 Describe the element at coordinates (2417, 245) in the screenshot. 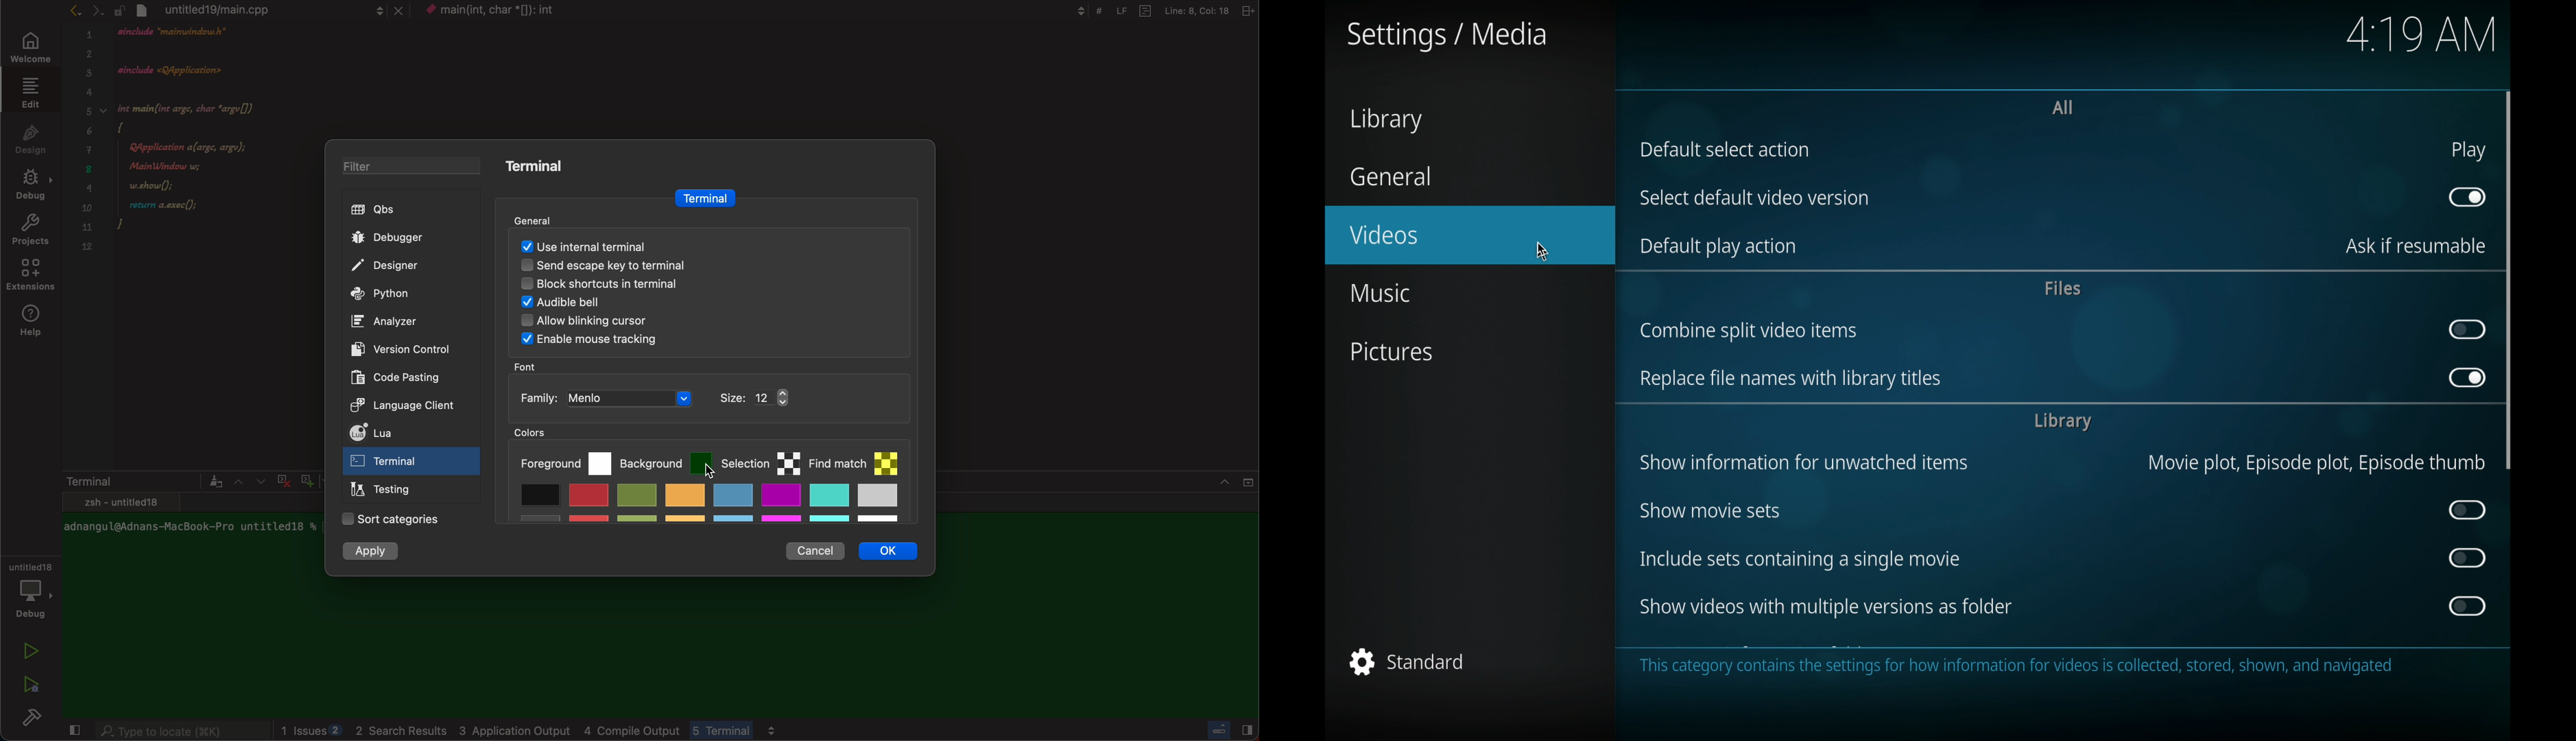

I see `ask if resumable` at that location.